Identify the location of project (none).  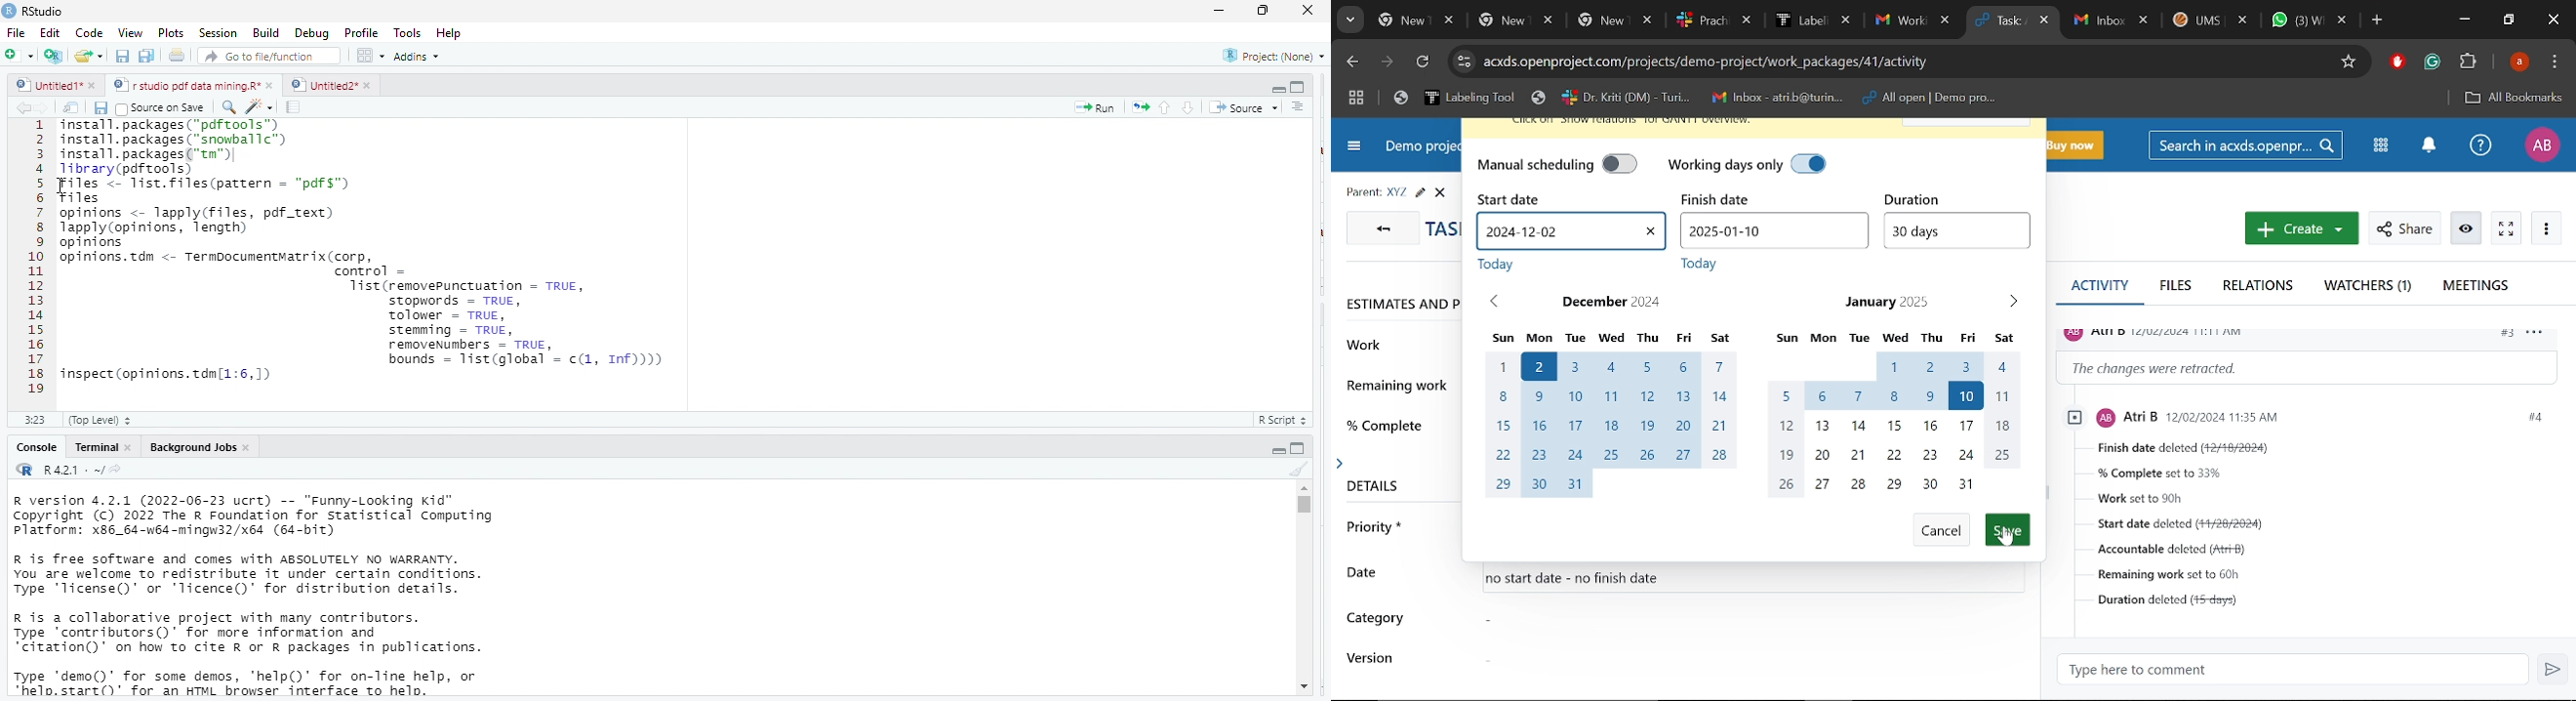
(1268, 56).